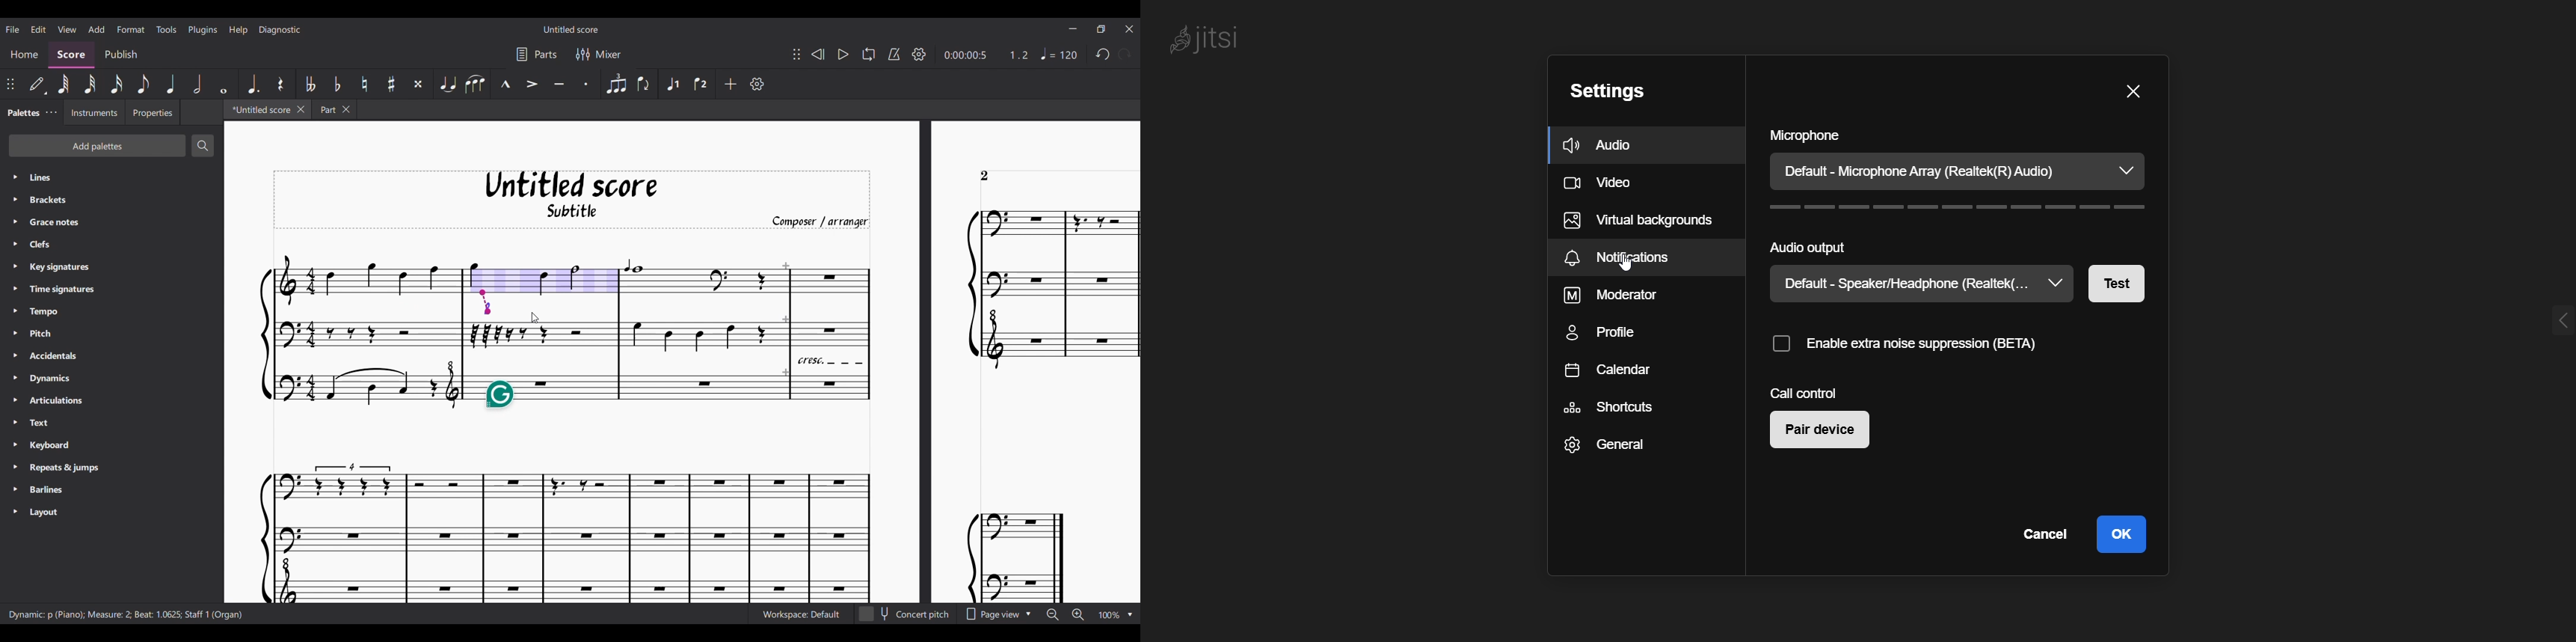 This screenshot has height=644, width=2576. I want to click on Close interface, so click(1129, 29).